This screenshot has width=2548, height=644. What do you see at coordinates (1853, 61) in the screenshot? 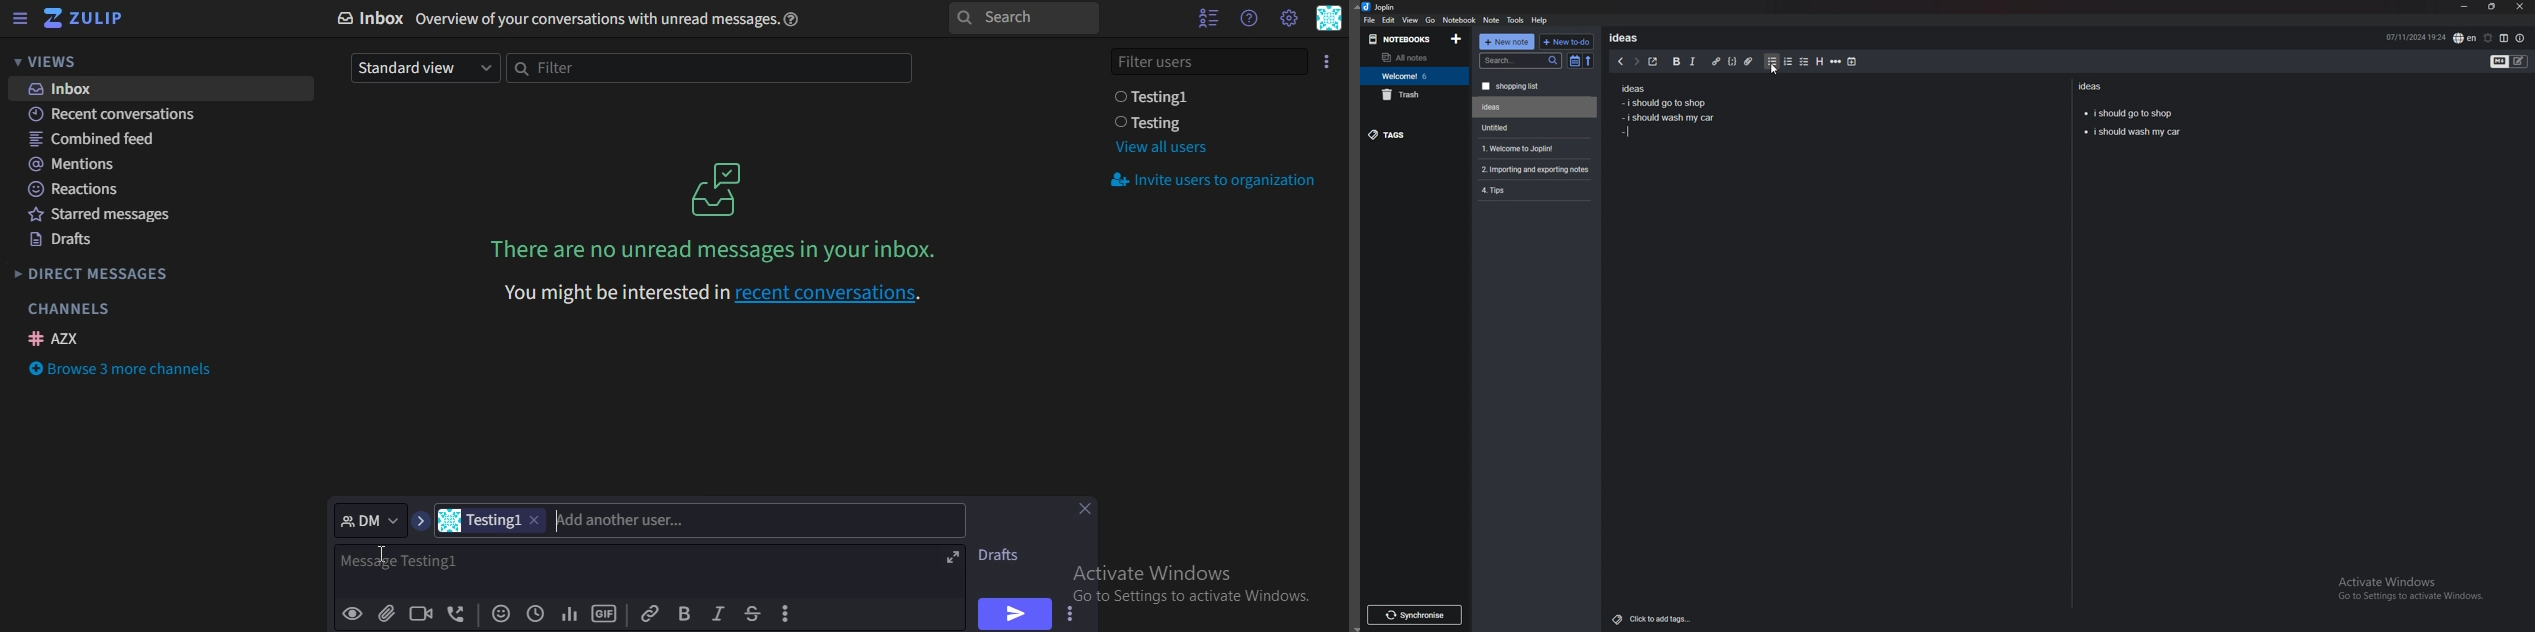
I see `add time` at bounding box center [1853, 61].